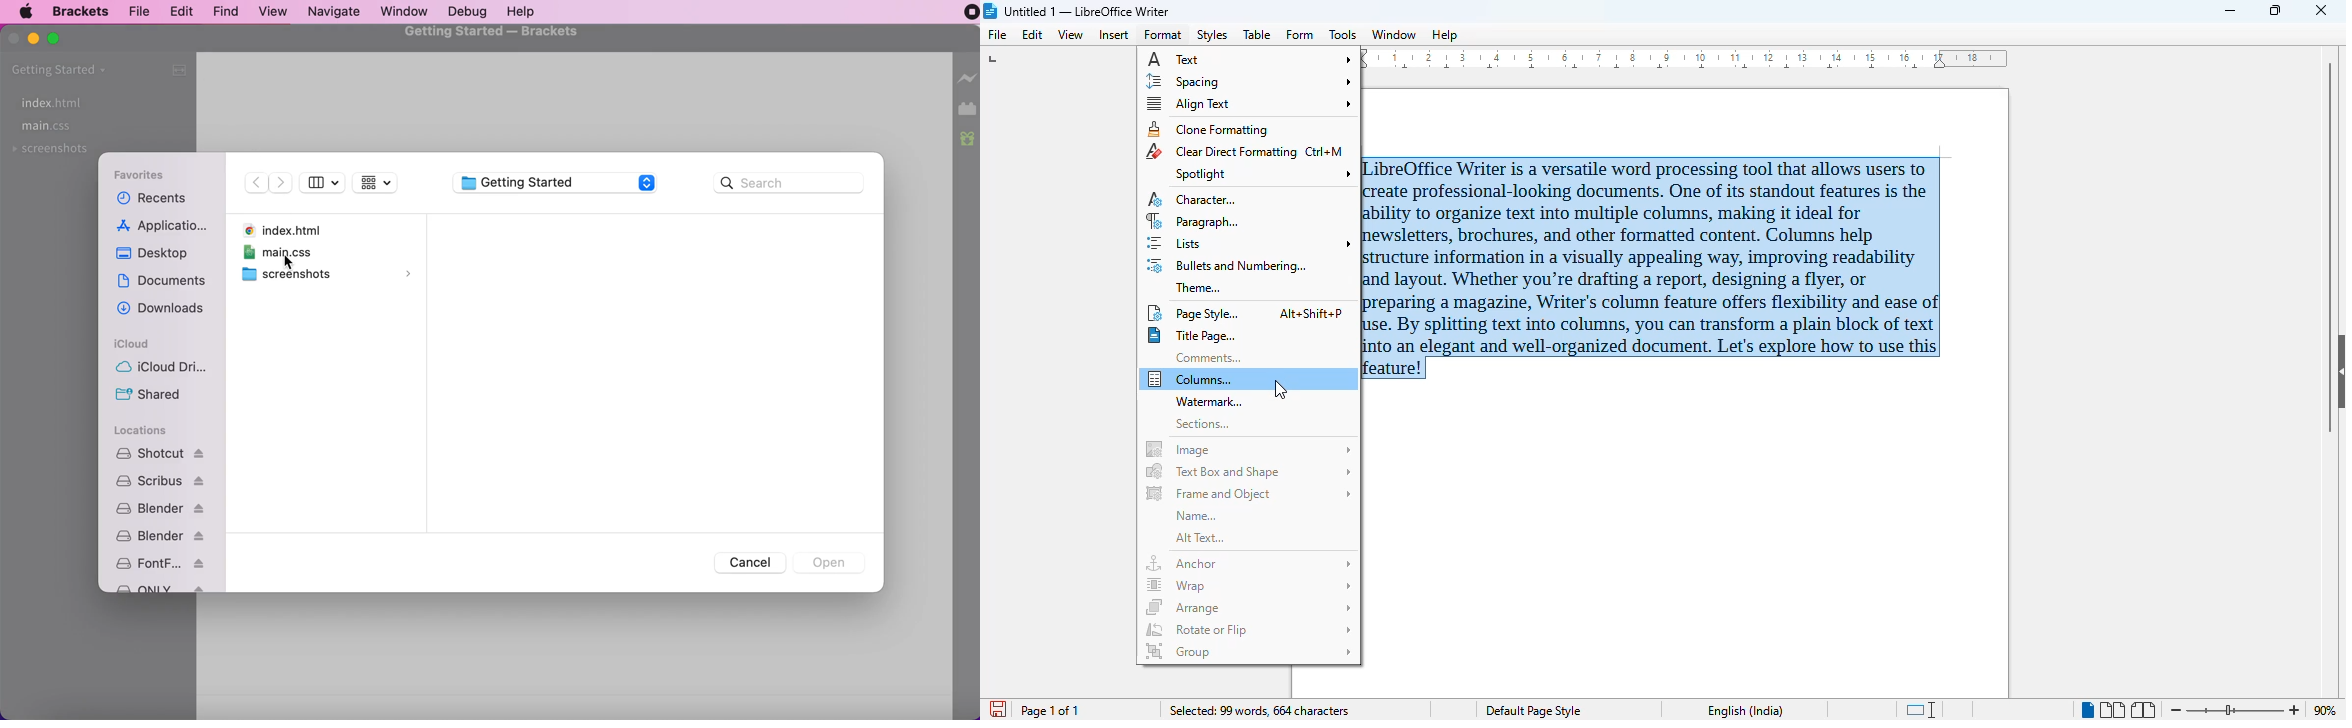 Image resolution: width=2352 pixels, height=728 pixels. What do you see at coordinates (1208, 358) in the screenshot?
I see `comments` at bounding box center [1208, 358].